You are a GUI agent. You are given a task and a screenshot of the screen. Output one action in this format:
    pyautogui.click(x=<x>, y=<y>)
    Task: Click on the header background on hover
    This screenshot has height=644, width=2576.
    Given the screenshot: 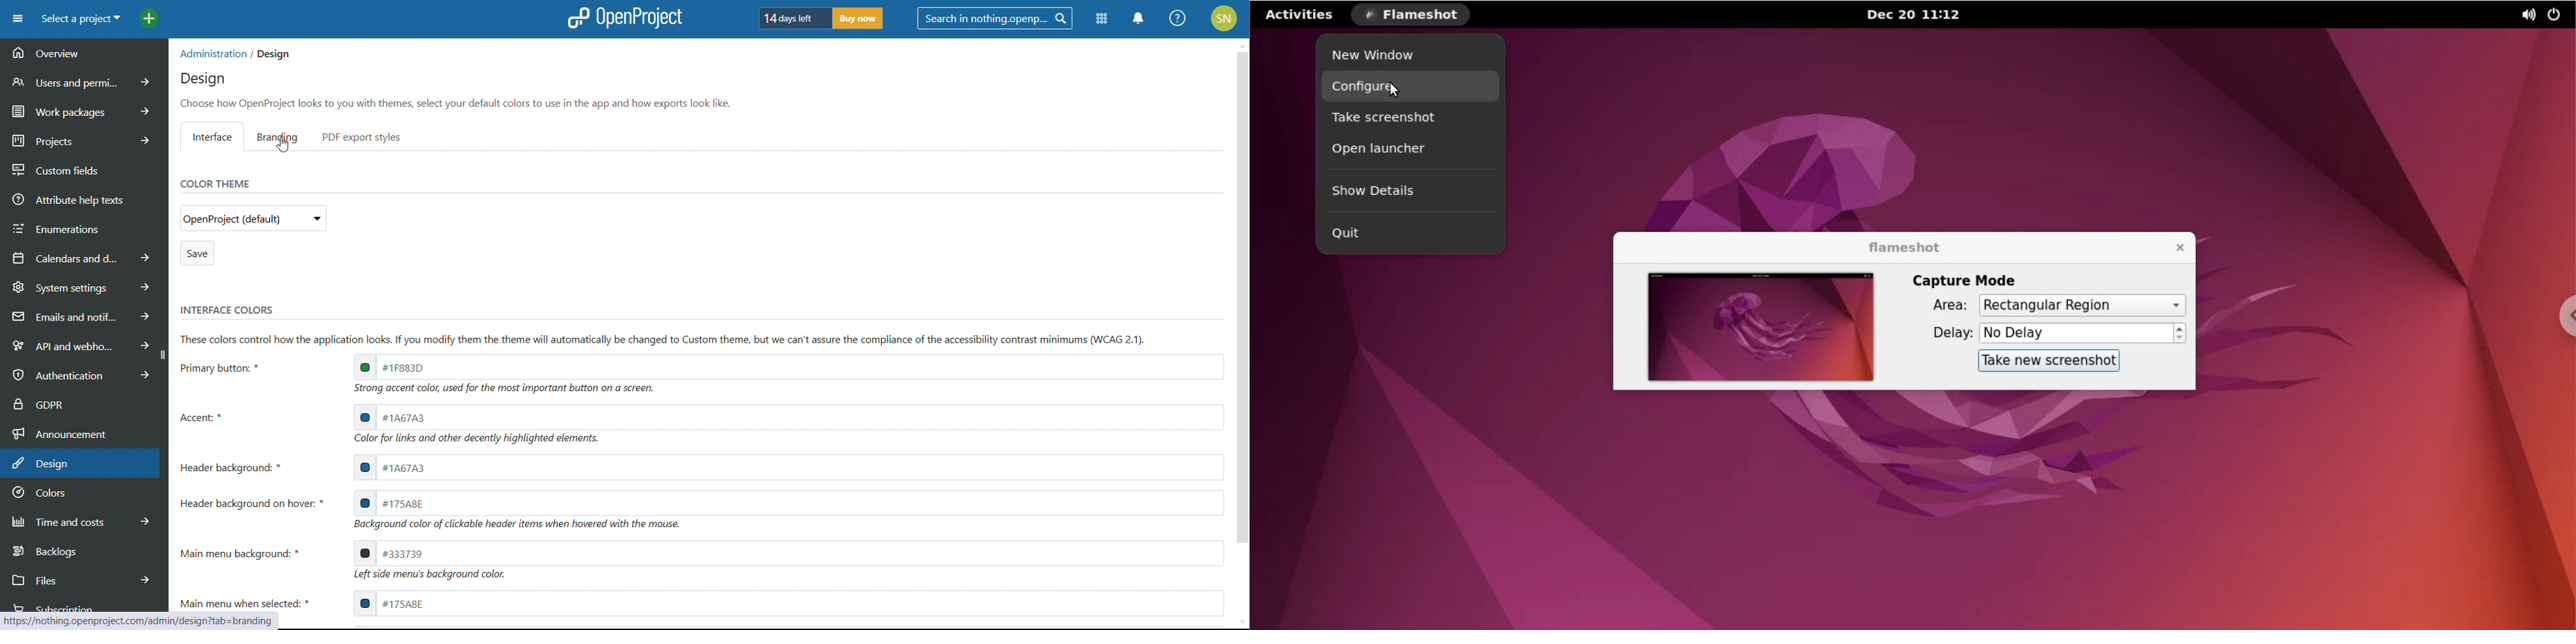 What is the action you would take?
    pyautogui.click(x=788, y=501)
    